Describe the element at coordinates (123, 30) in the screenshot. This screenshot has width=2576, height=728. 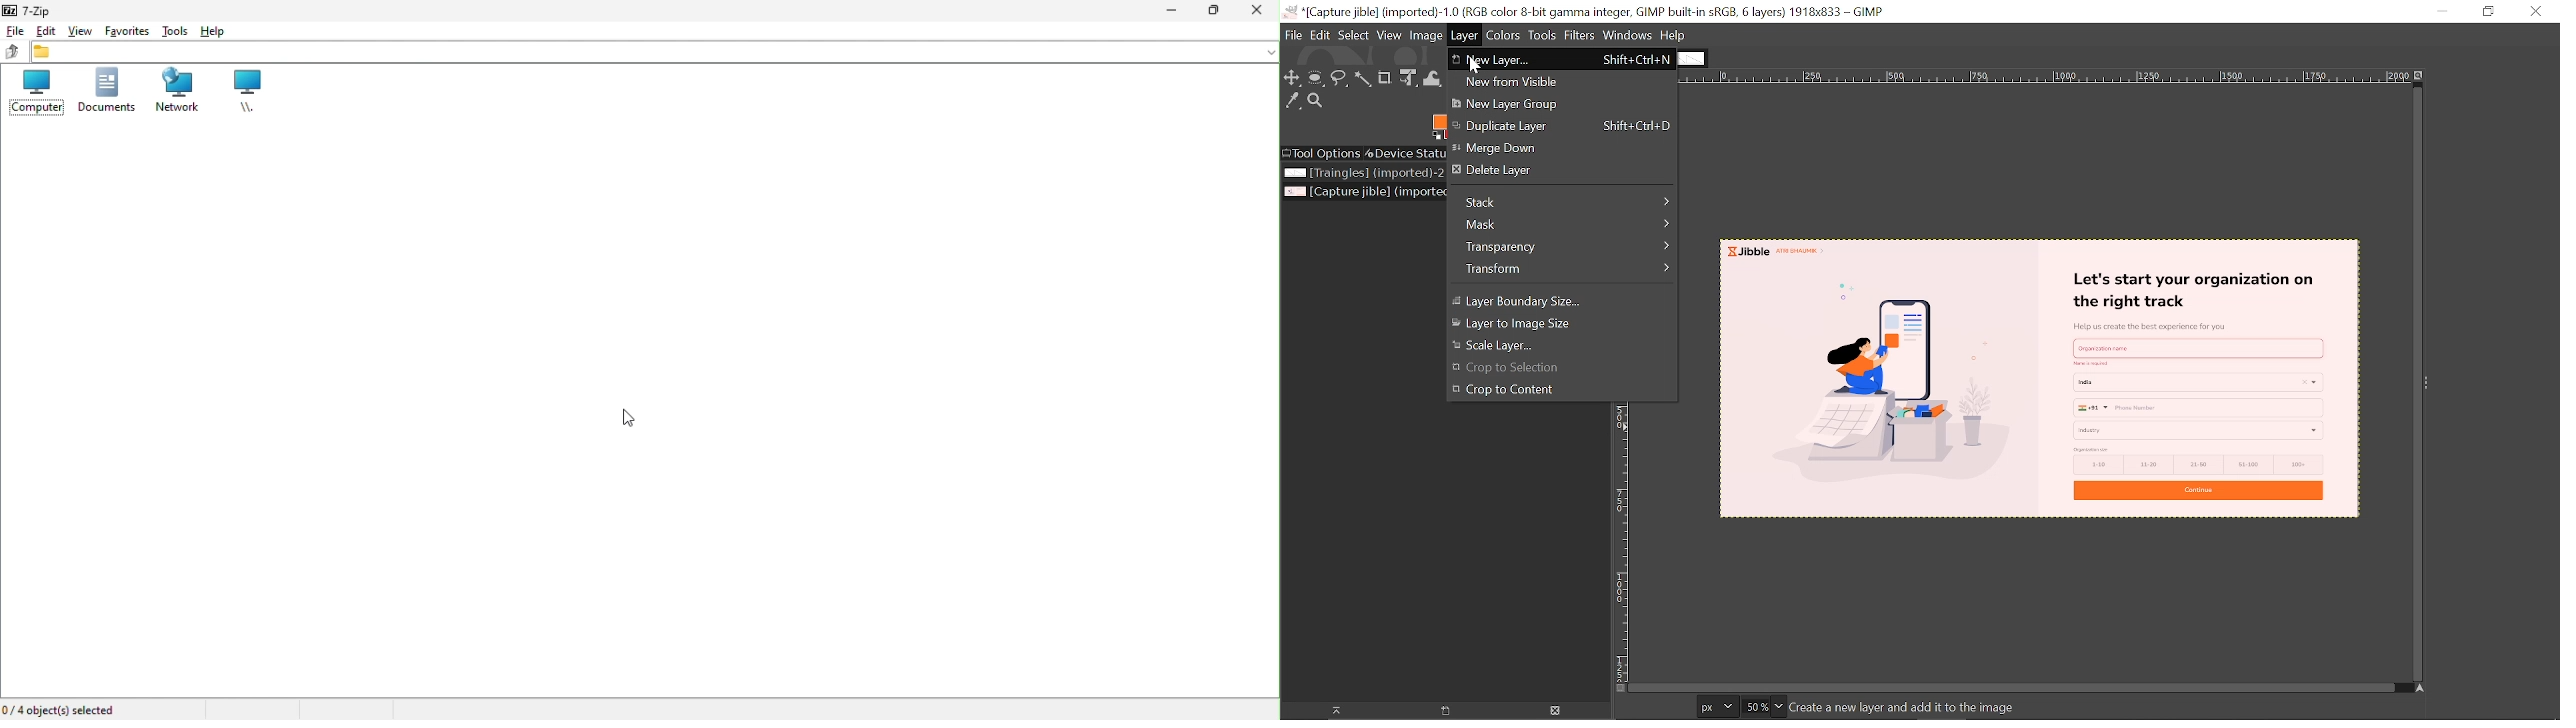
I see `Favourite` at that location.